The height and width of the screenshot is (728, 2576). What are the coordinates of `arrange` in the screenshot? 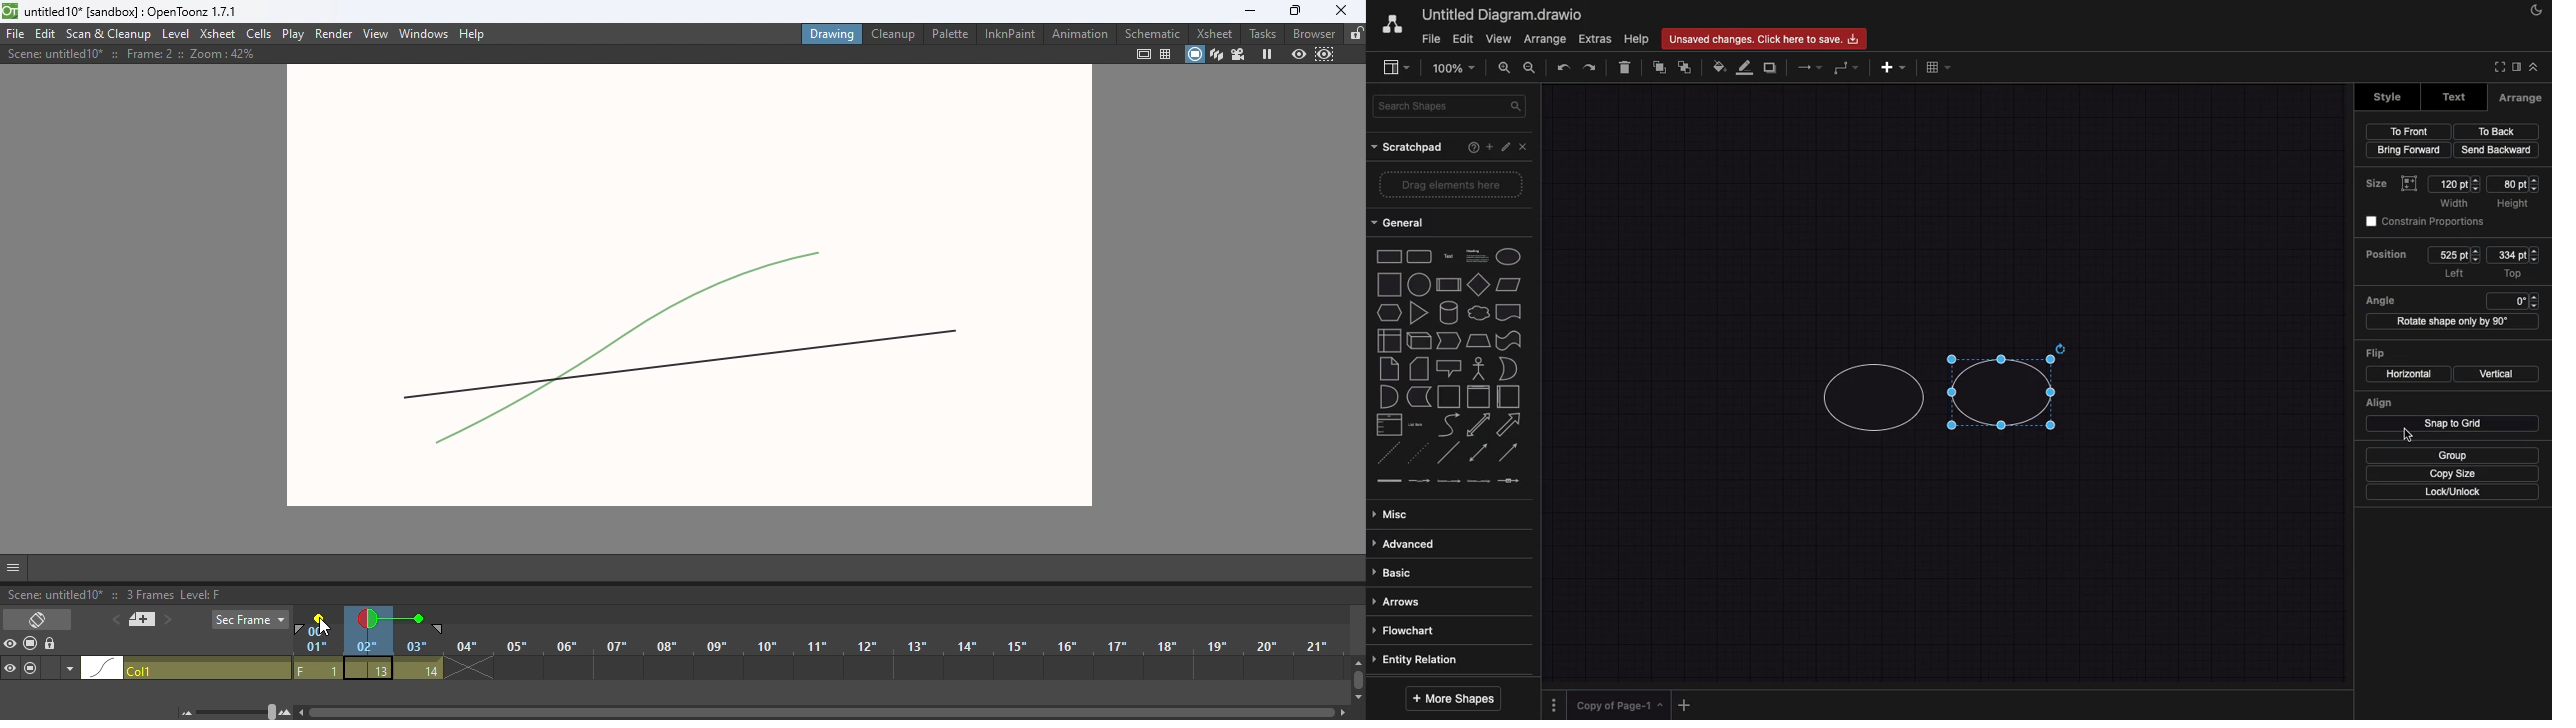 It's located at (1546, 39).